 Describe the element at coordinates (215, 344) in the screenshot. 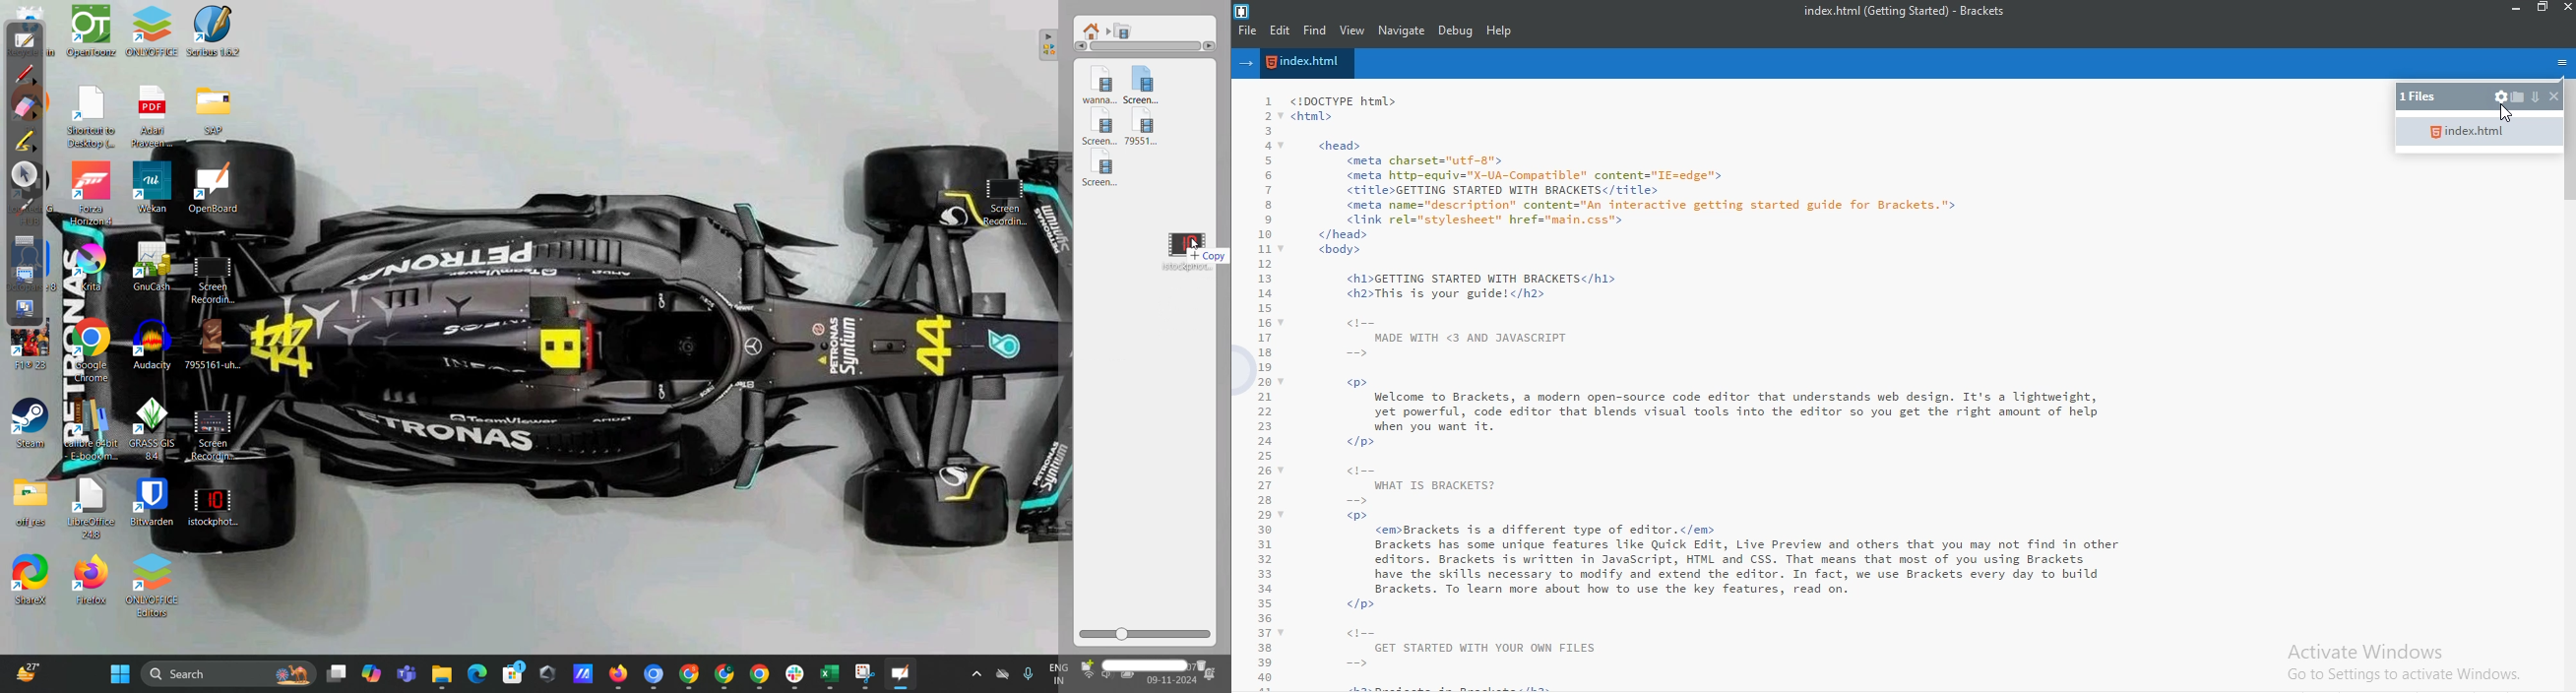

I see `7955161-uh` at that location.